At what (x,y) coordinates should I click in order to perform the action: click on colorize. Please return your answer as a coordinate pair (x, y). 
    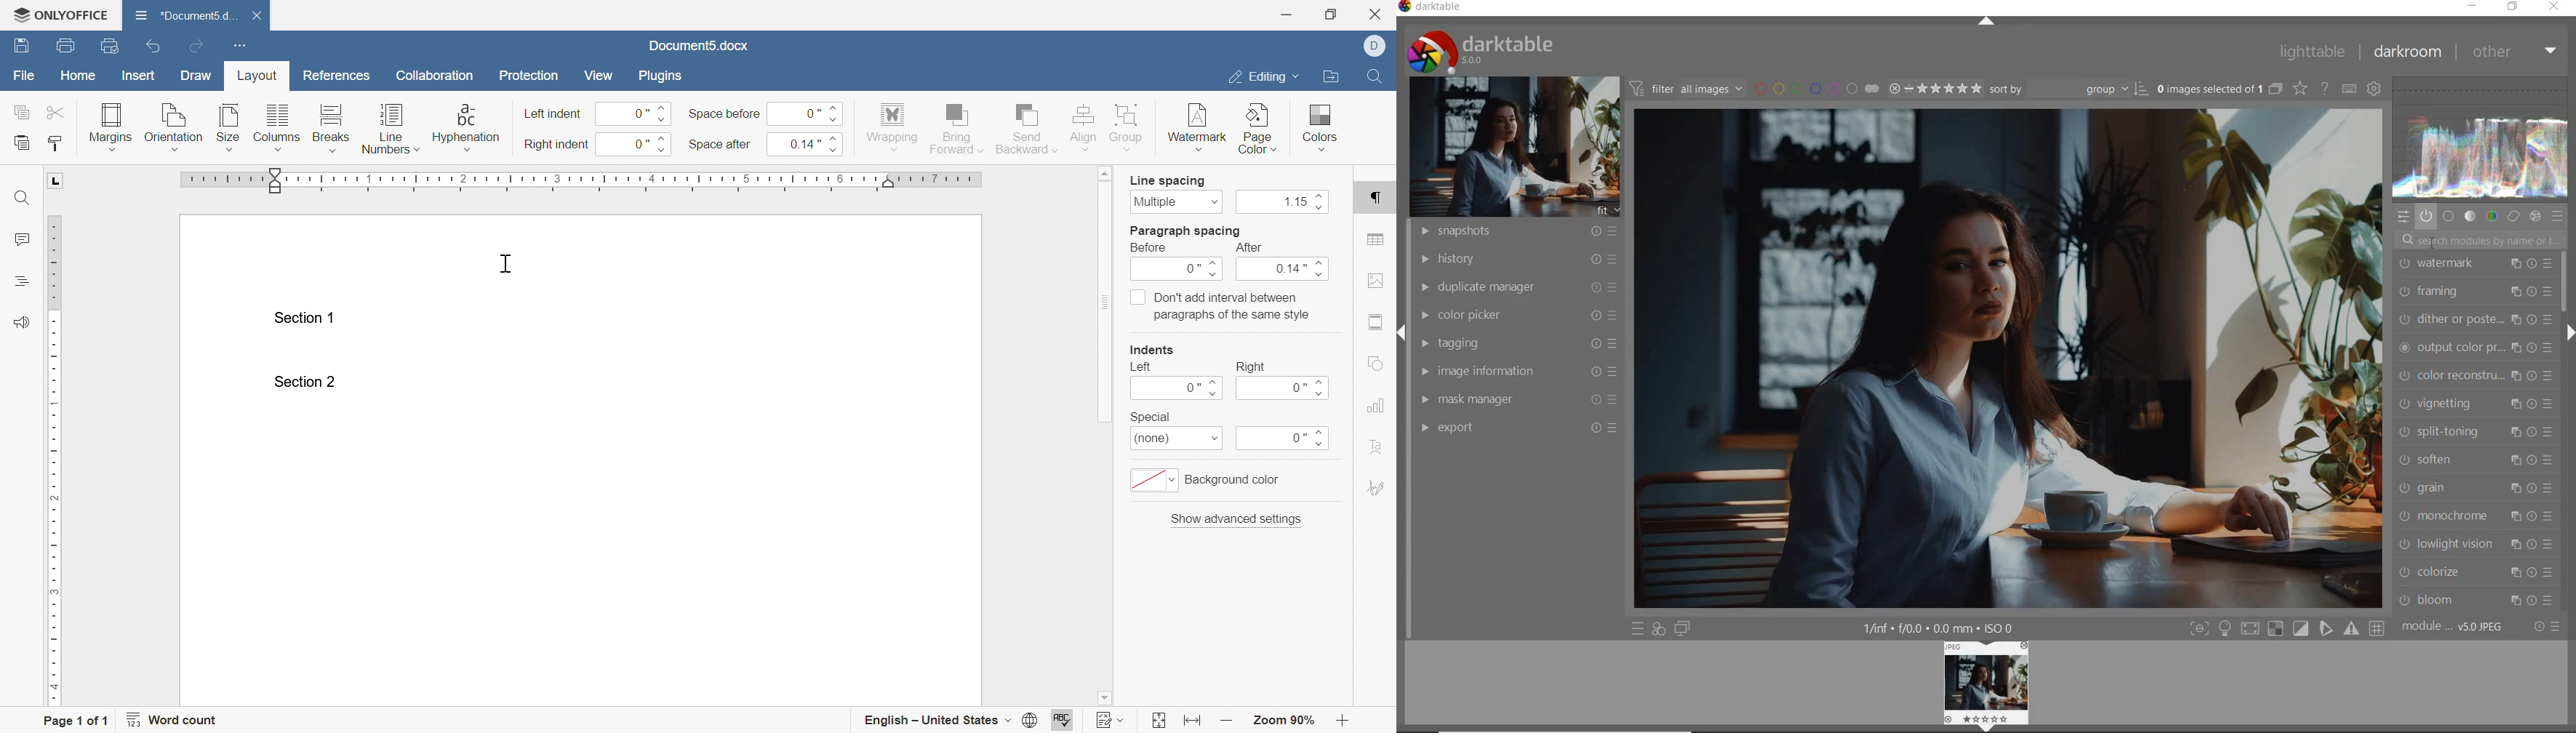
    Looking at the image, I should click on (2472, 572).